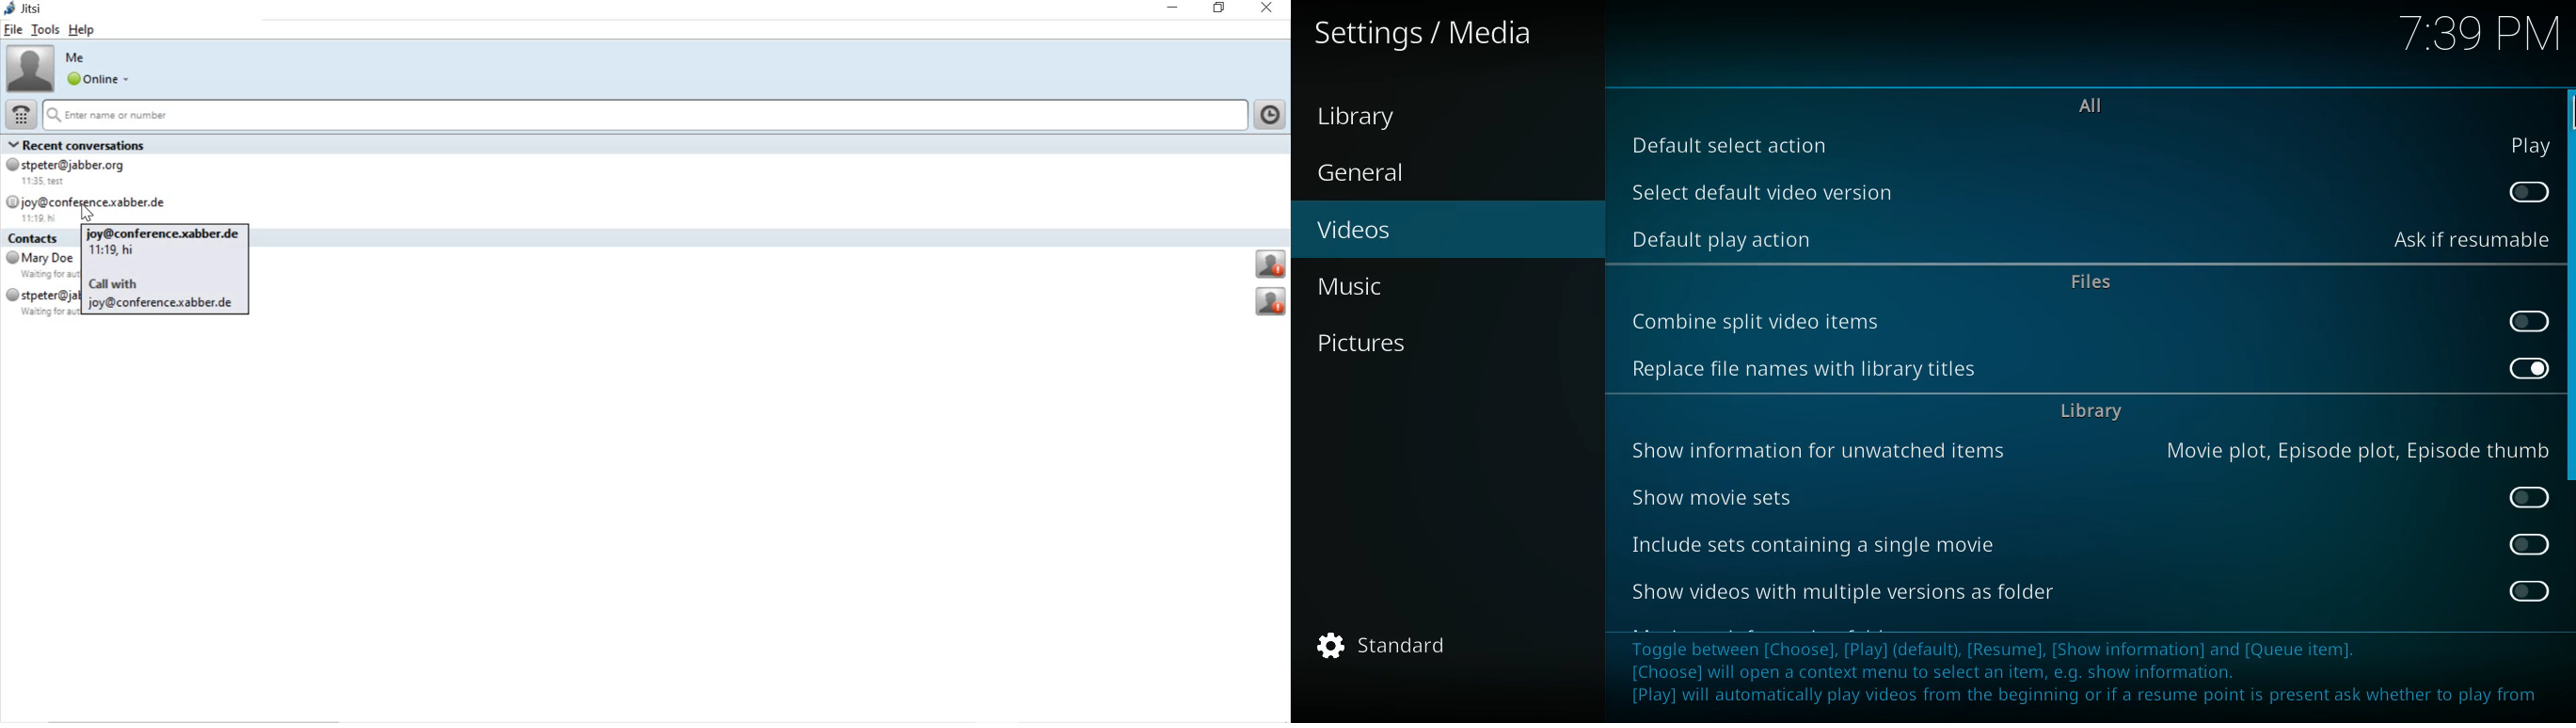  I want to click on on, so click(2529, 365).